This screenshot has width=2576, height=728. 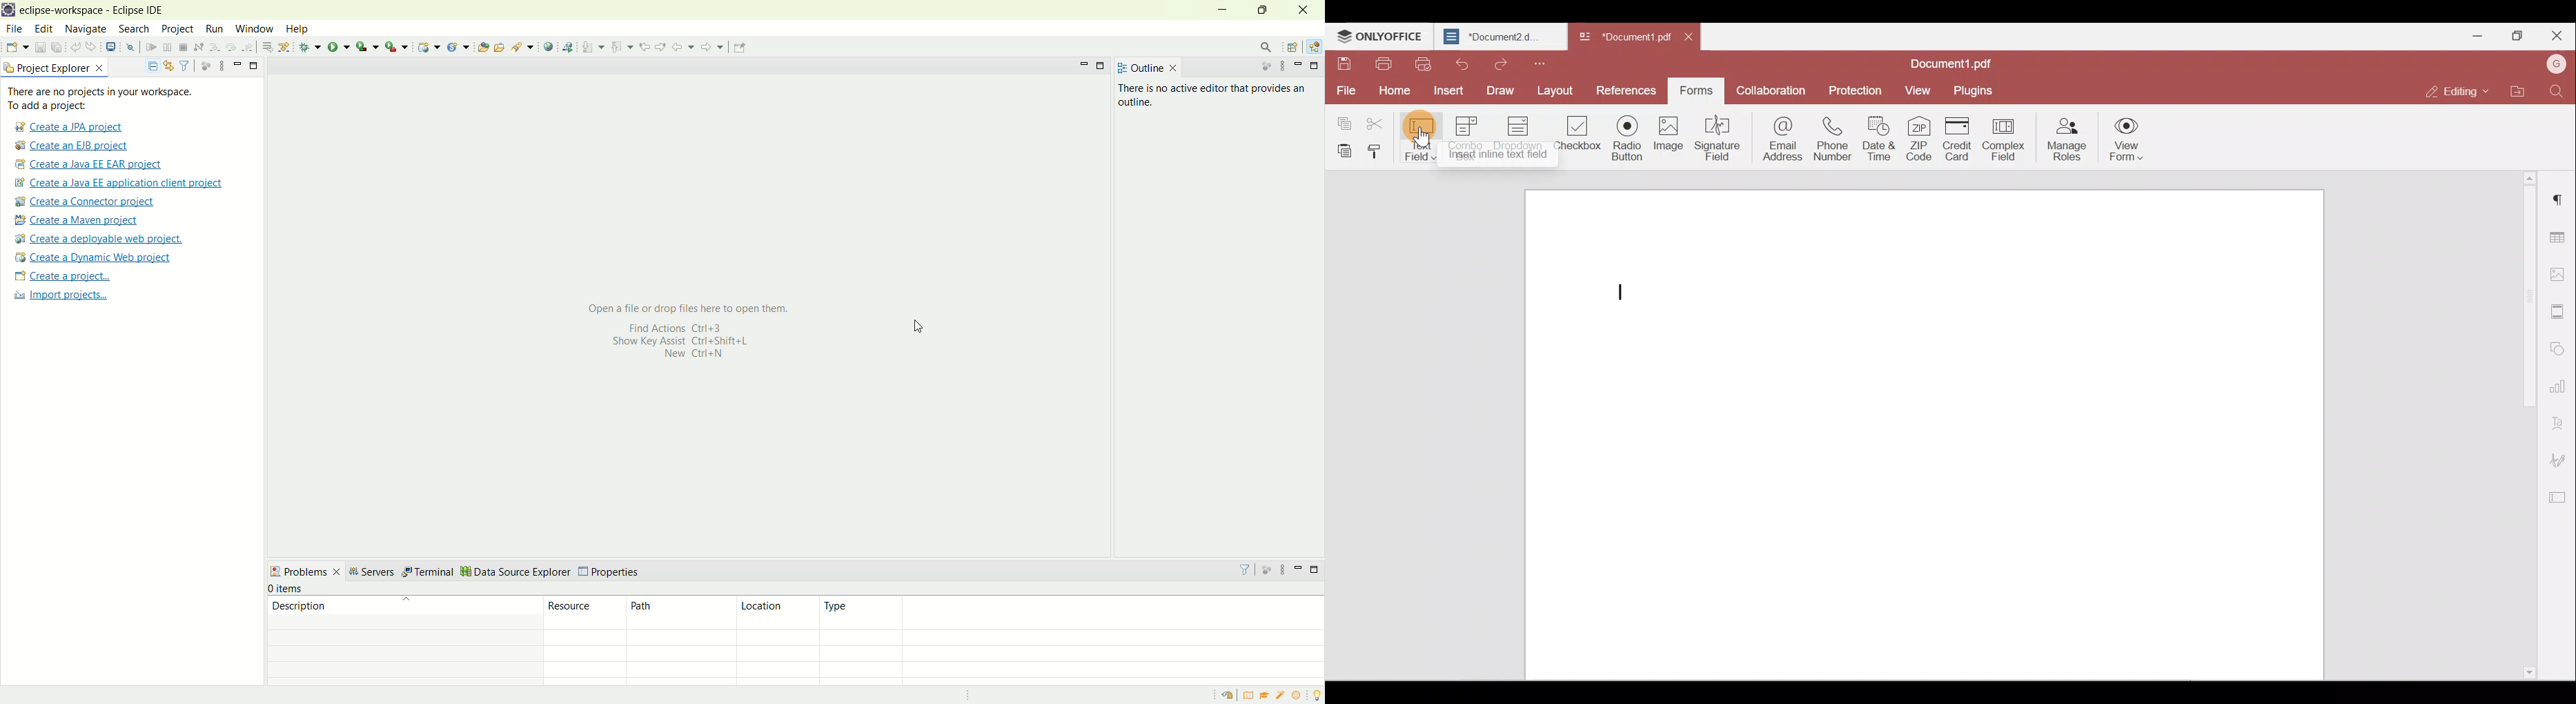 I want to click on save all, so click(x=55, y=47).